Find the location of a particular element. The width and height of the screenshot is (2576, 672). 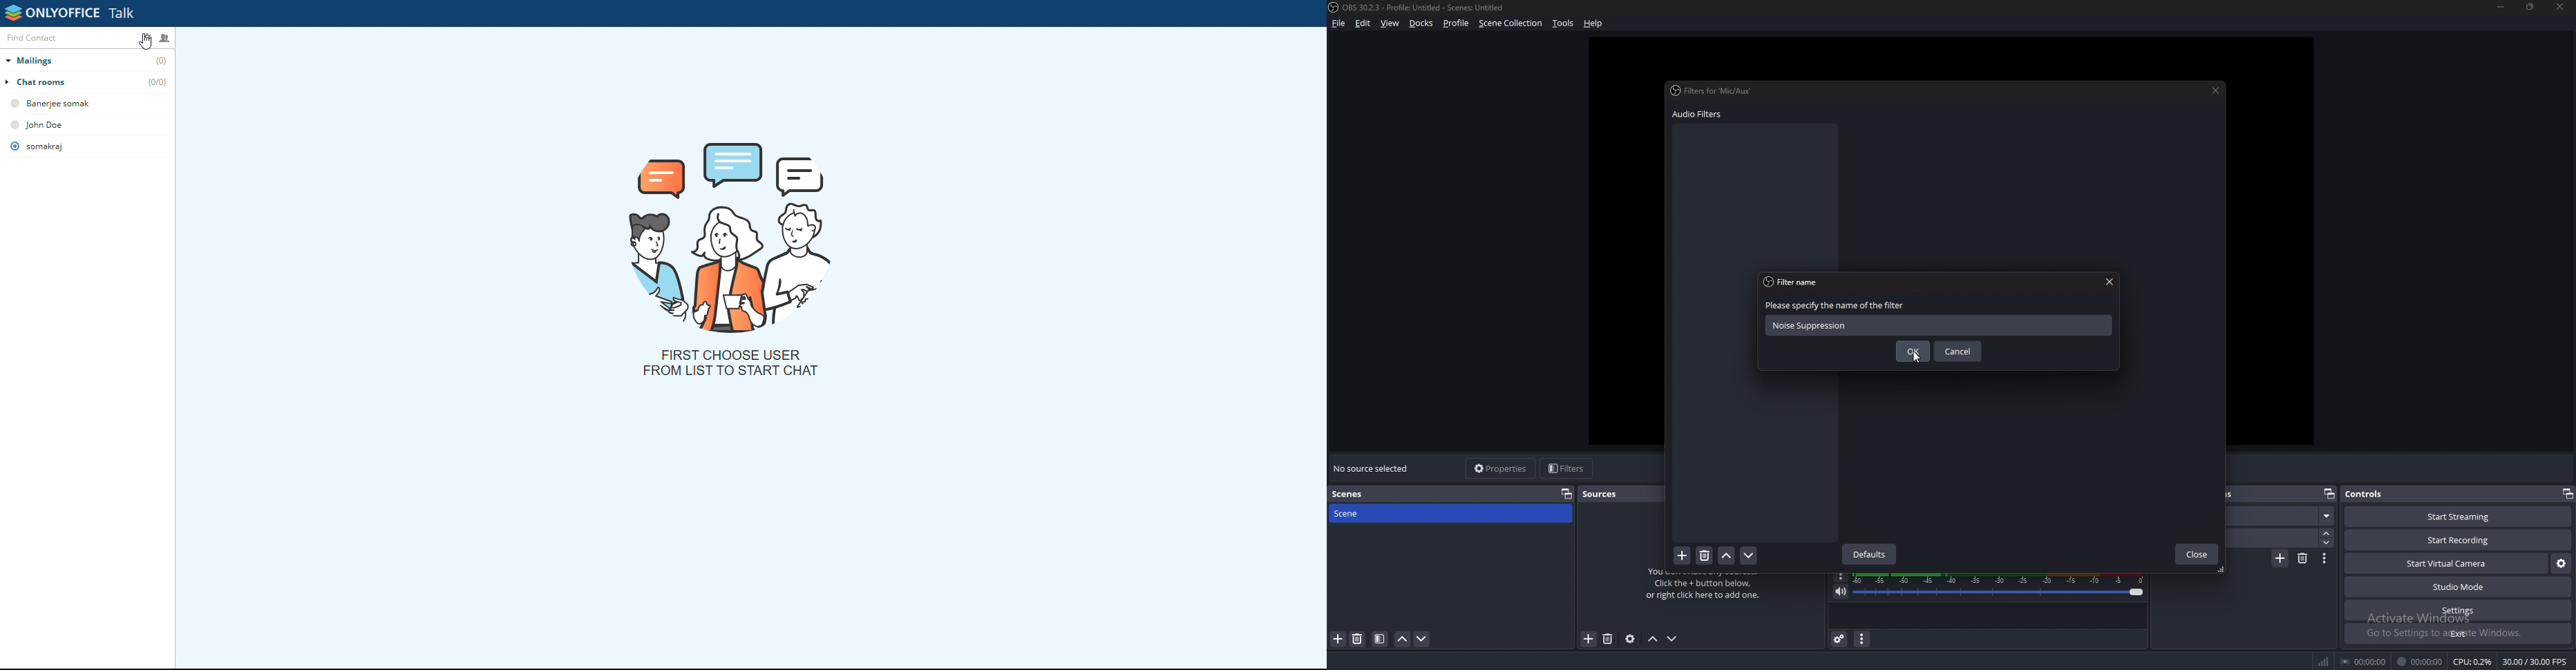

docks is located at coordinates (1421, 23).